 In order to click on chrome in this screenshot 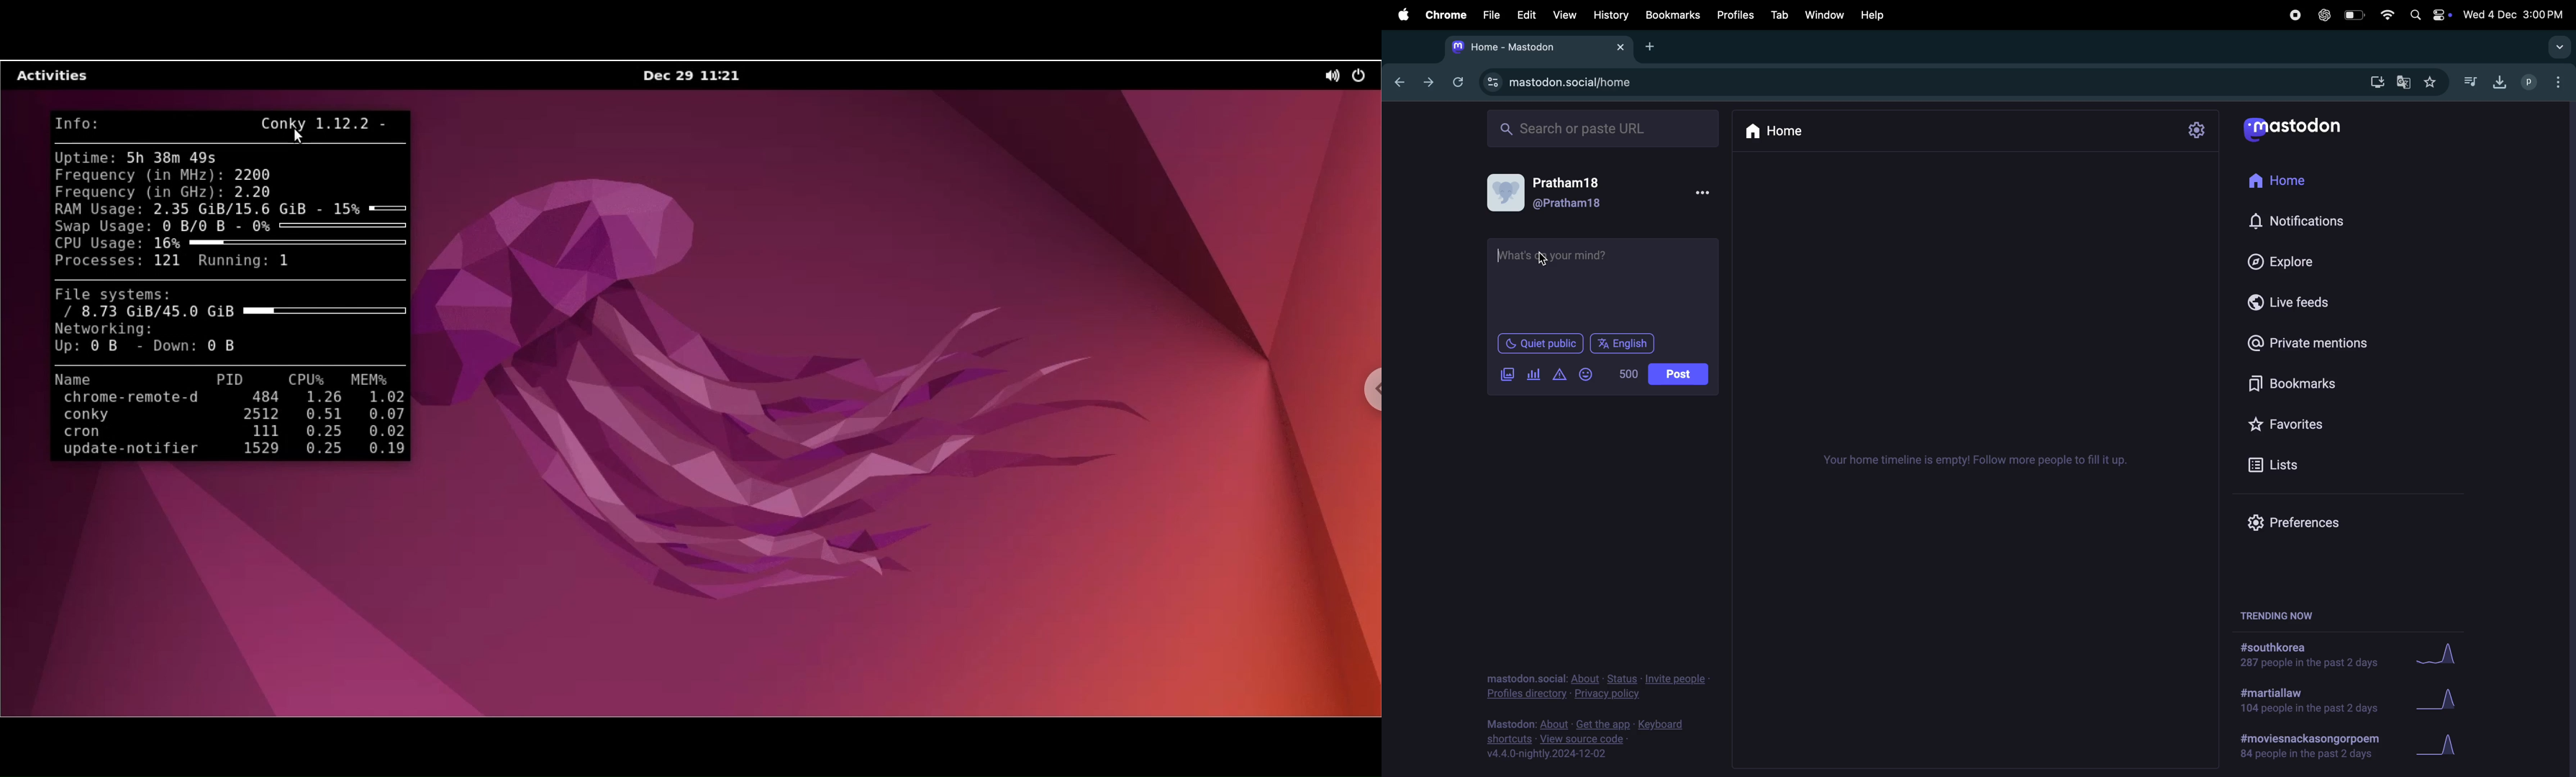, I will do `click(1443, 17)`.